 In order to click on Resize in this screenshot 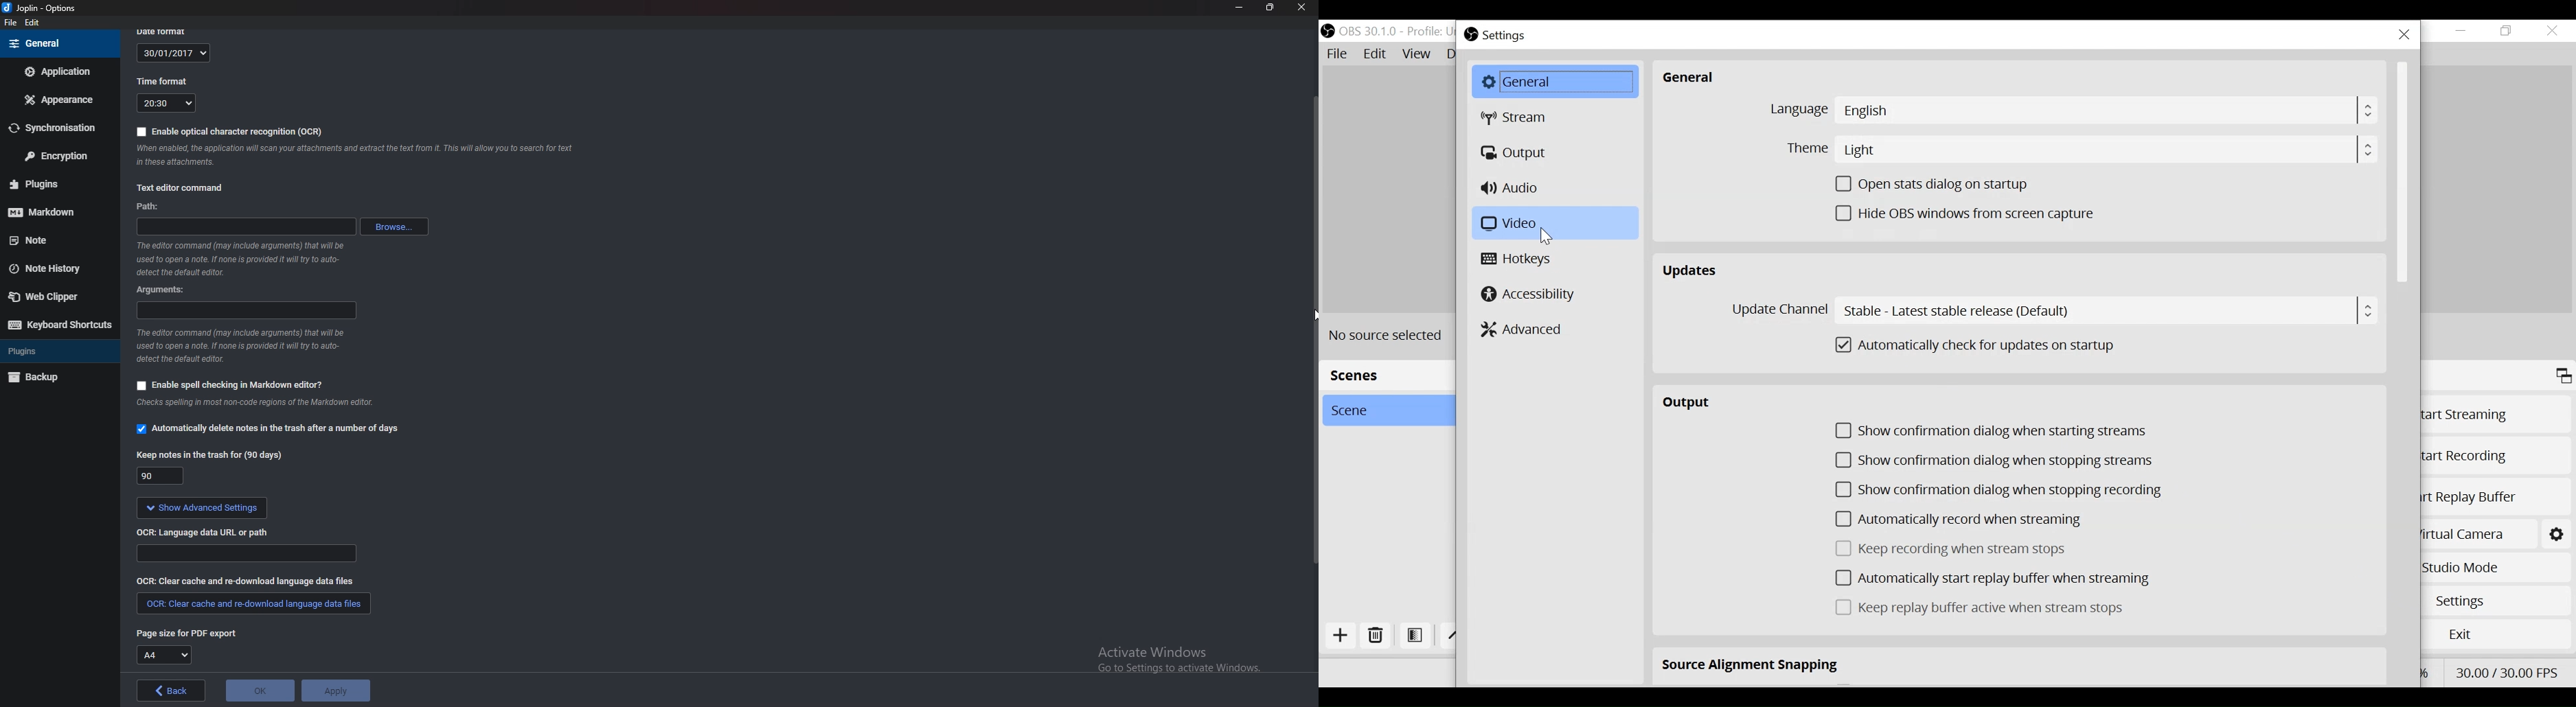, I will do `click(1270, 8)`.